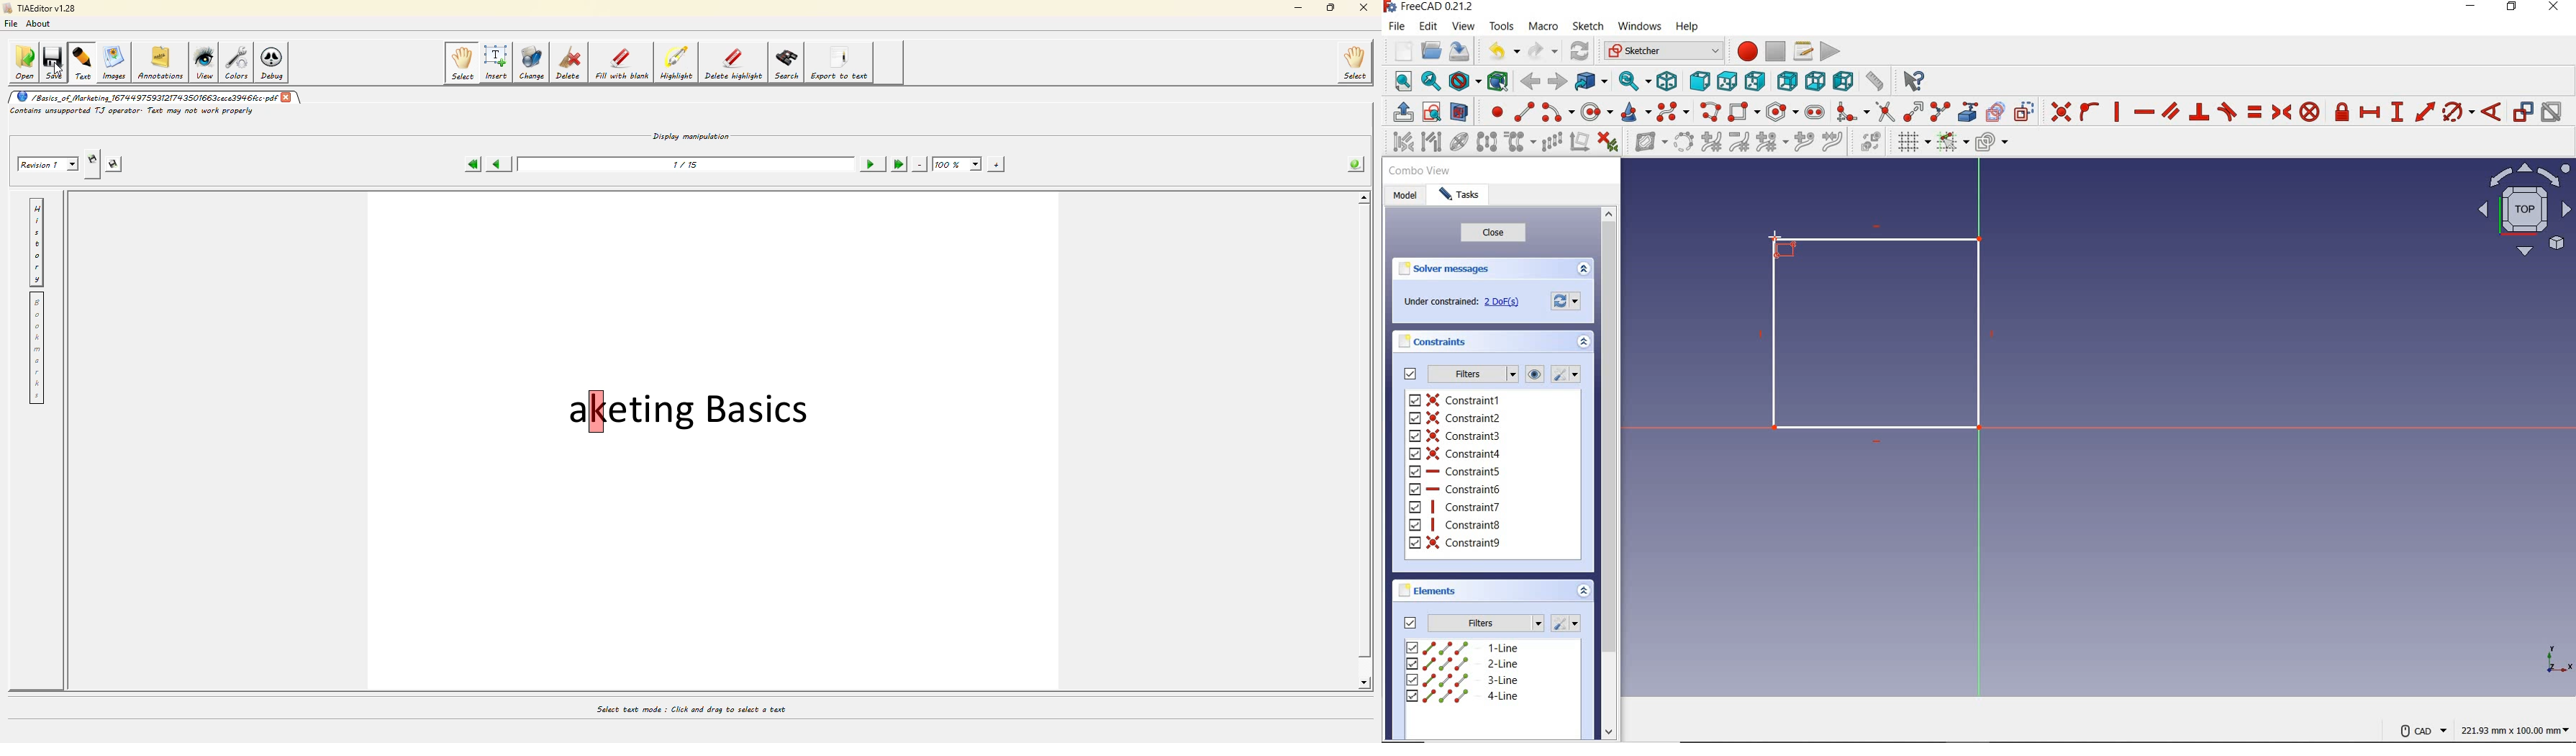 The width and height of the screenshot is (2576, 756). I want to click on toggle grid, so click(1913, 143).